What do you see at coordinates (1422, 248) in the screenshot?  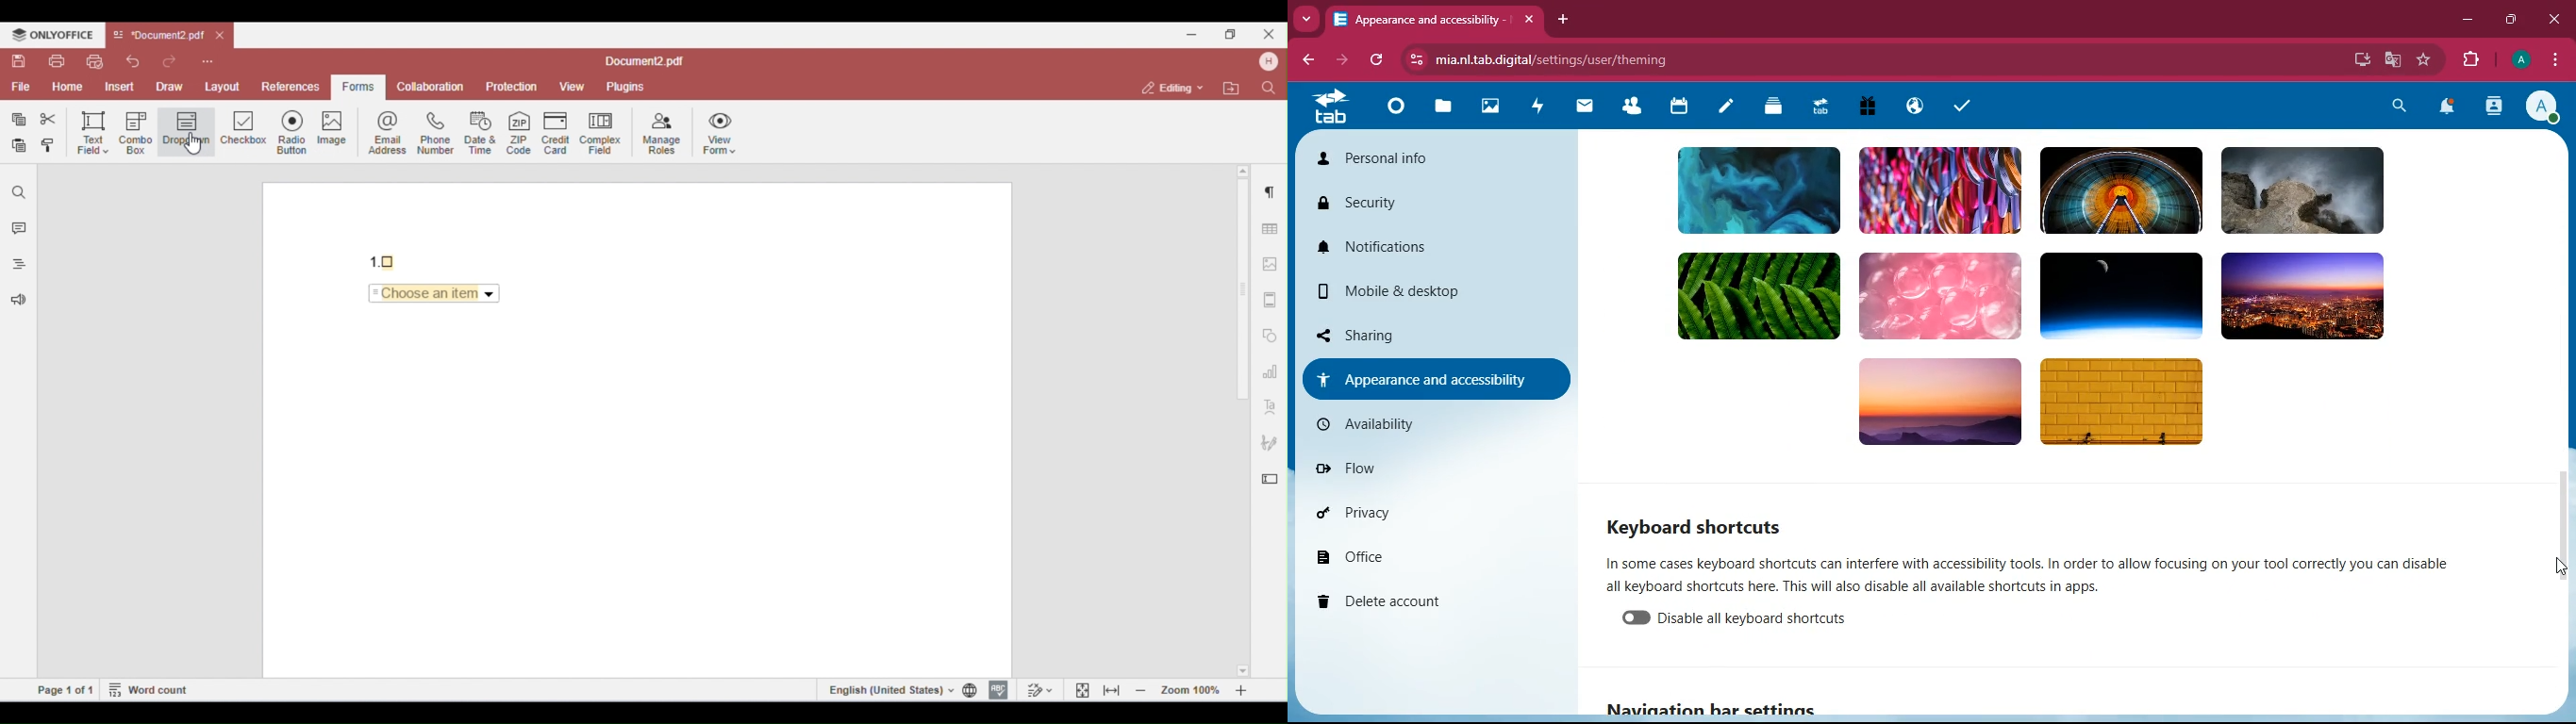 I see `notifications` at bounding box center [1422, 248].